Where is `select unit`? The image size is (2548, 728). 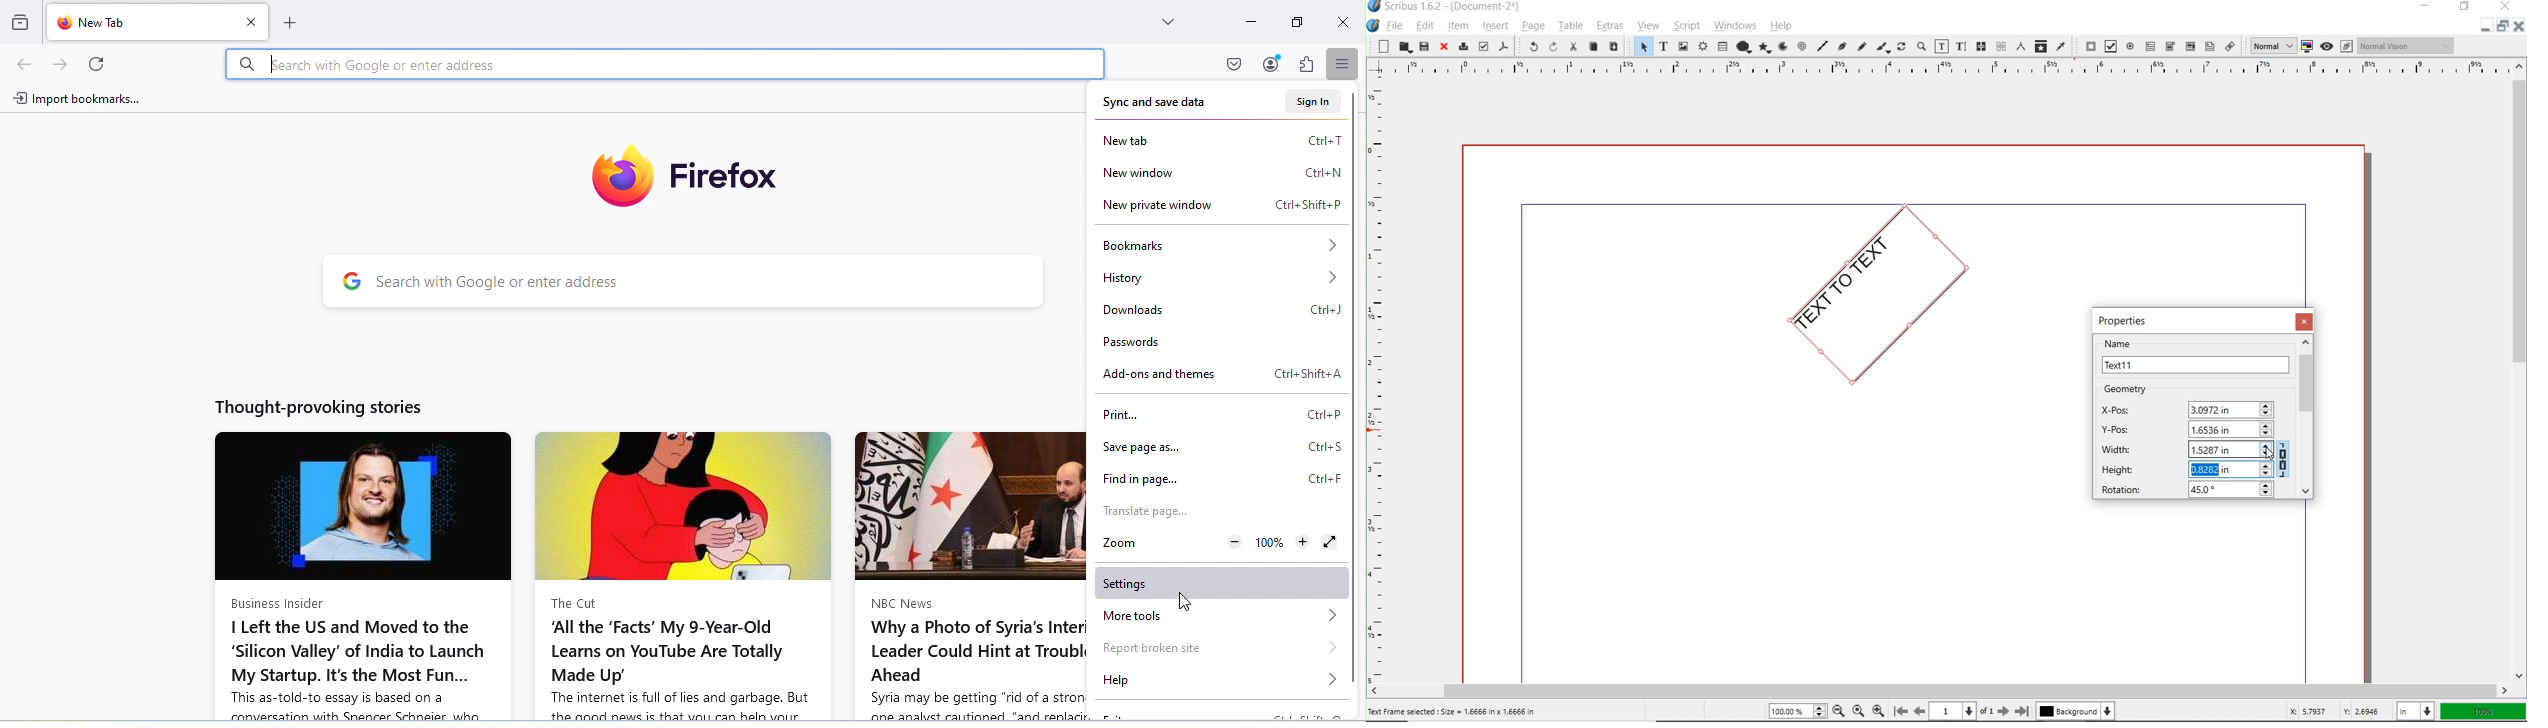
select unit is located at coordinates (2414, 712).